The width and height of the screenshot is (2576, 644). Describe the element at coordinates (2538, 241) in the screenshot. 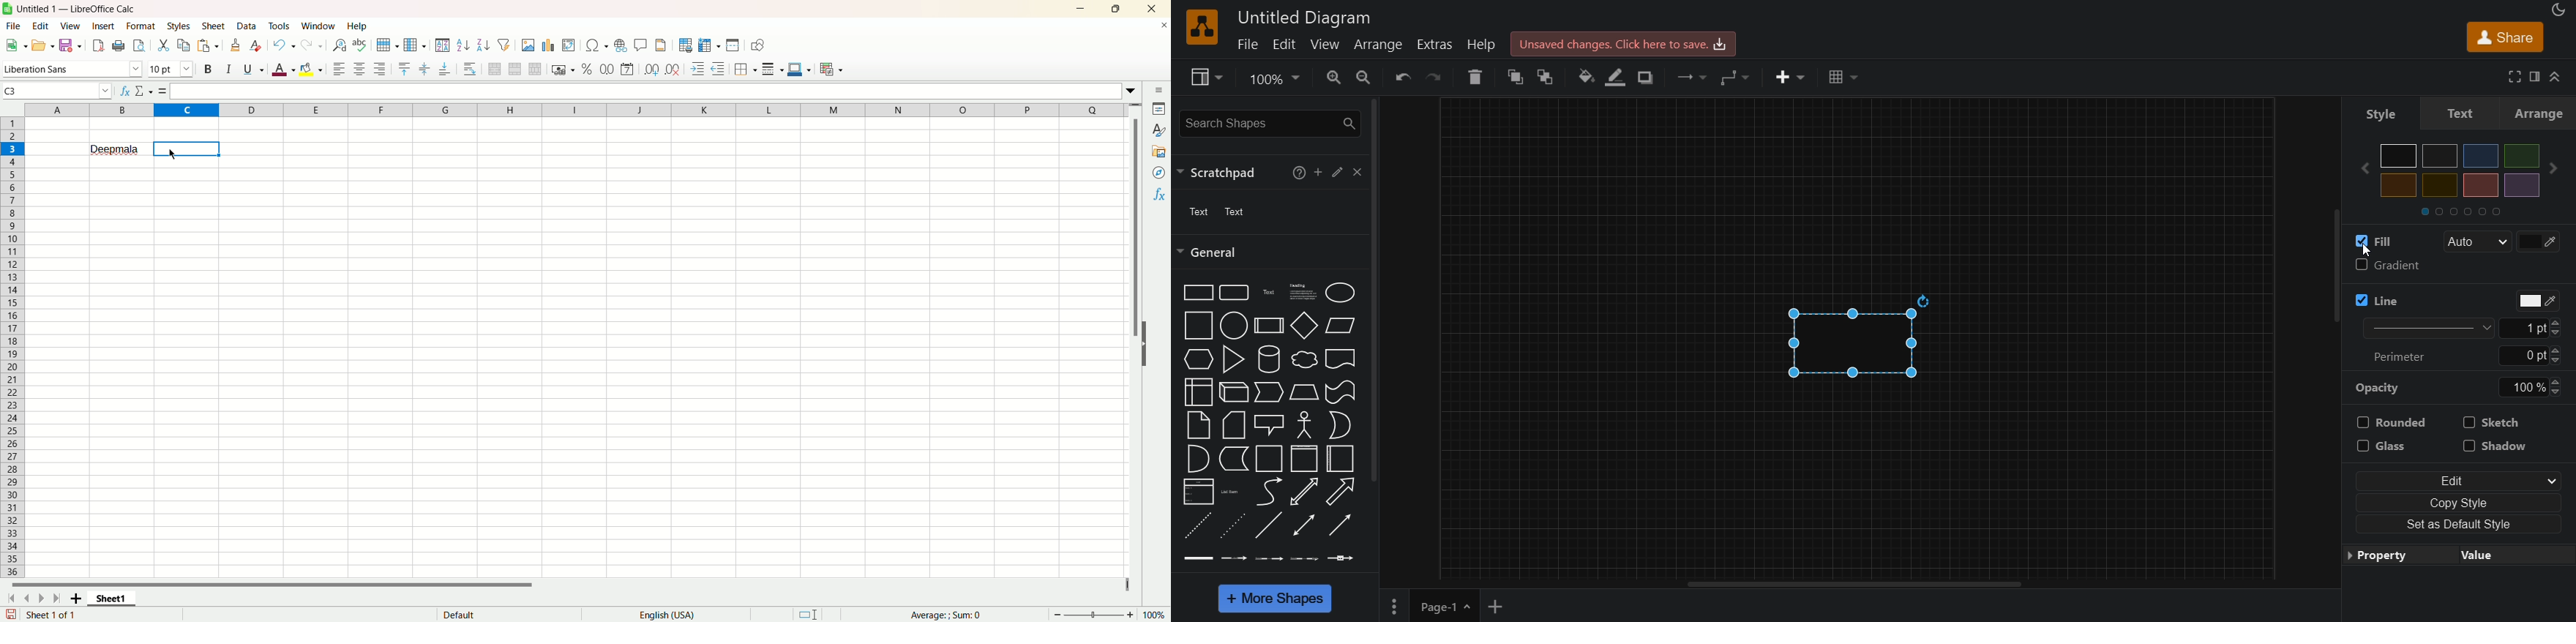

I see `fill color` at that location.